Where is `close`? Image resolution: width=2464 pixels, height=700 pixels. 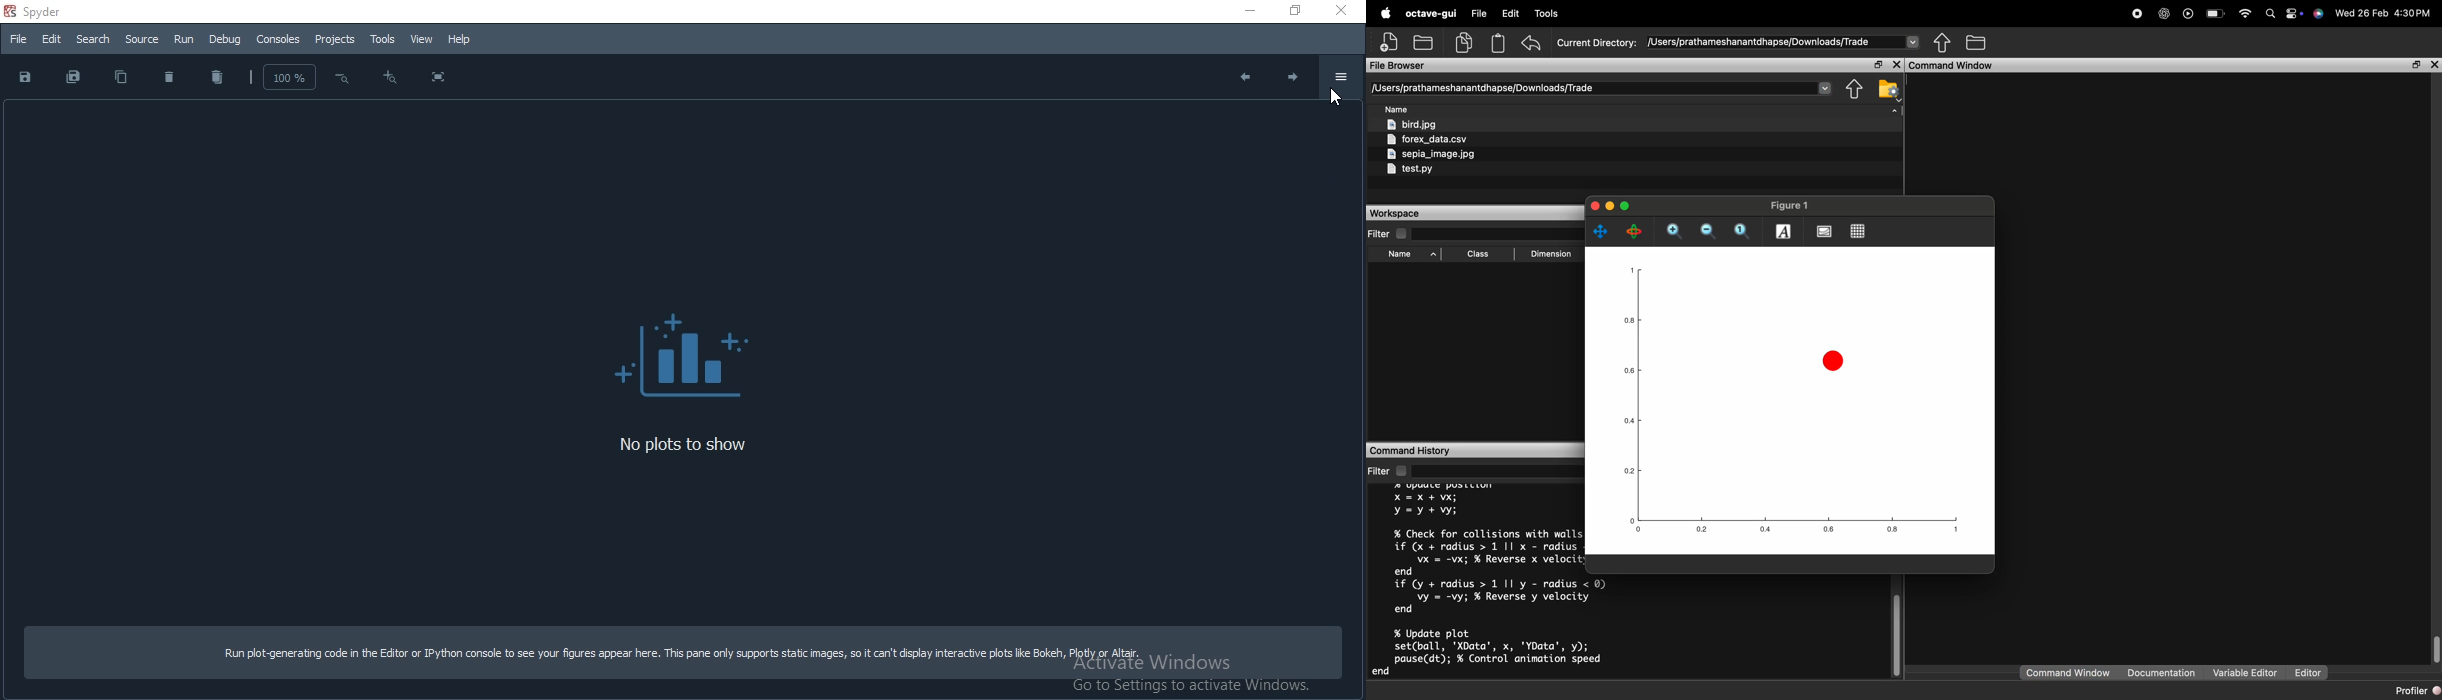 close is located at coordinates (1897, 64).